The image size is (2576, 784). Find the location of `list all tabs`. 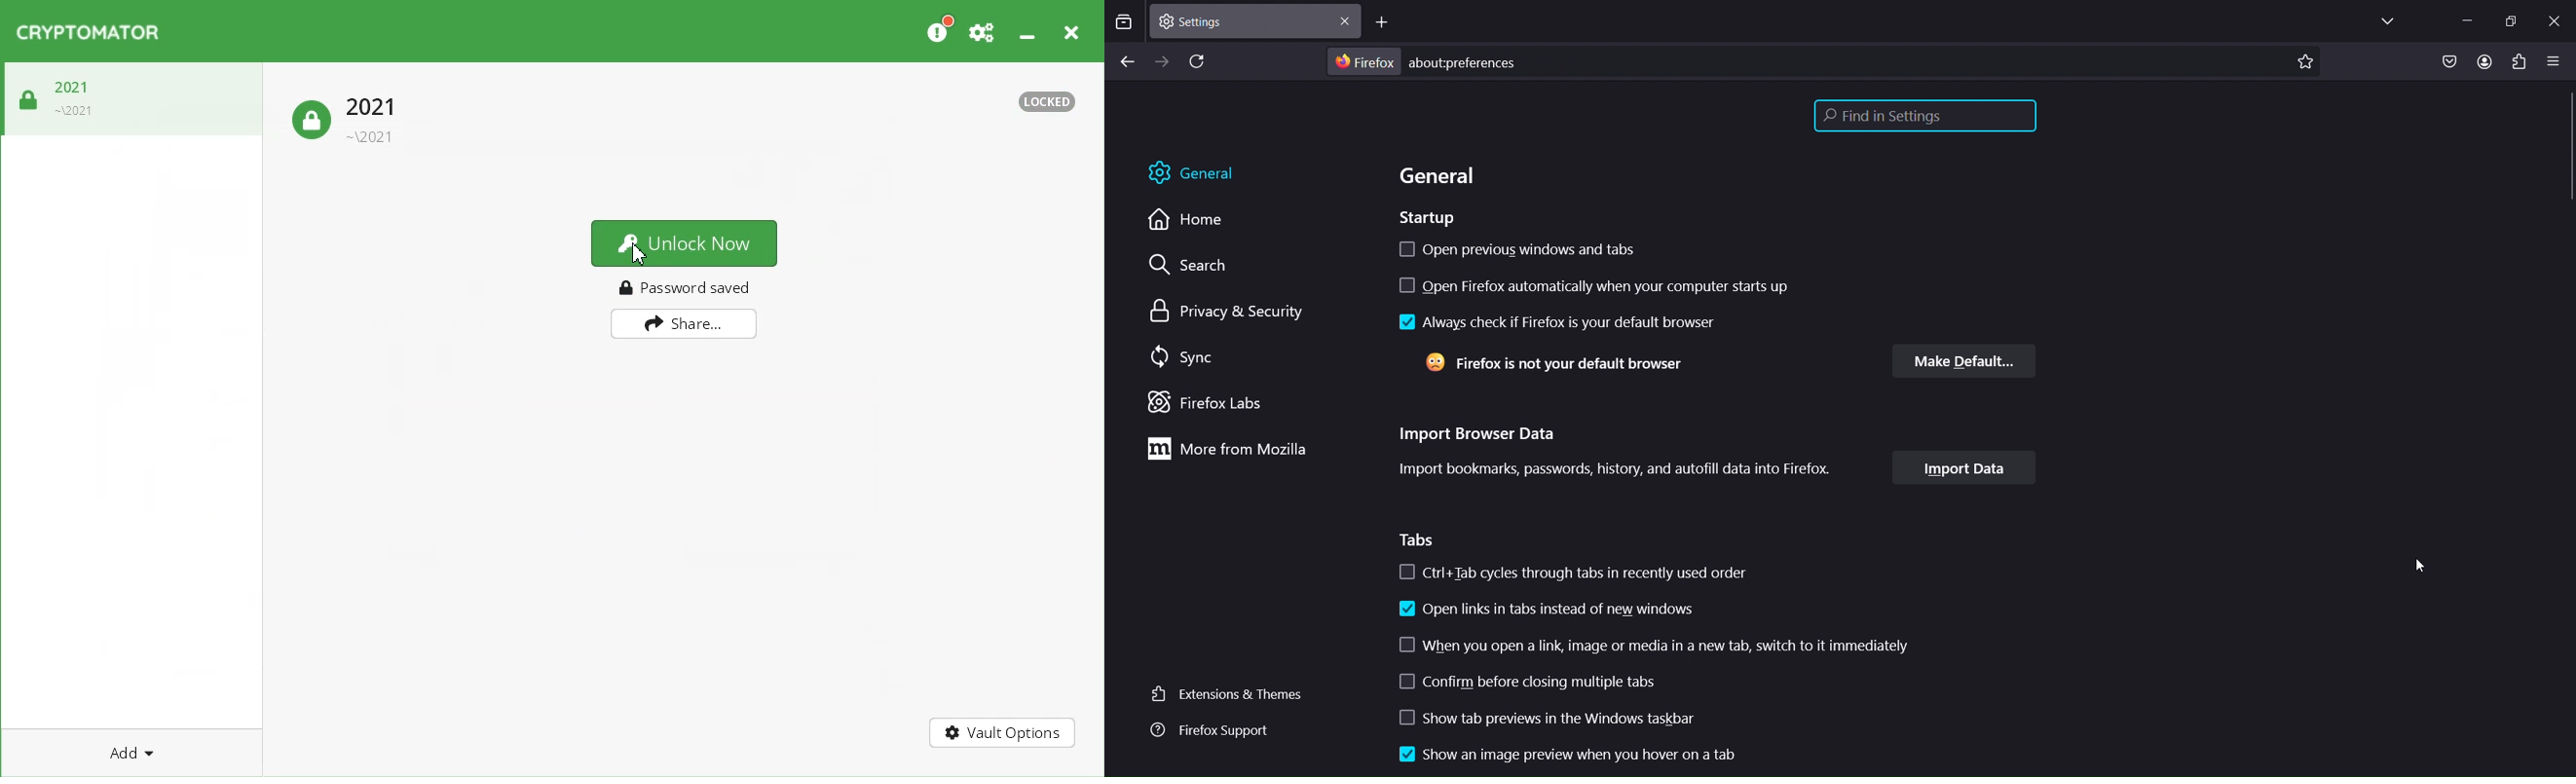

list all tabs is located at coordinates (2394, 21).